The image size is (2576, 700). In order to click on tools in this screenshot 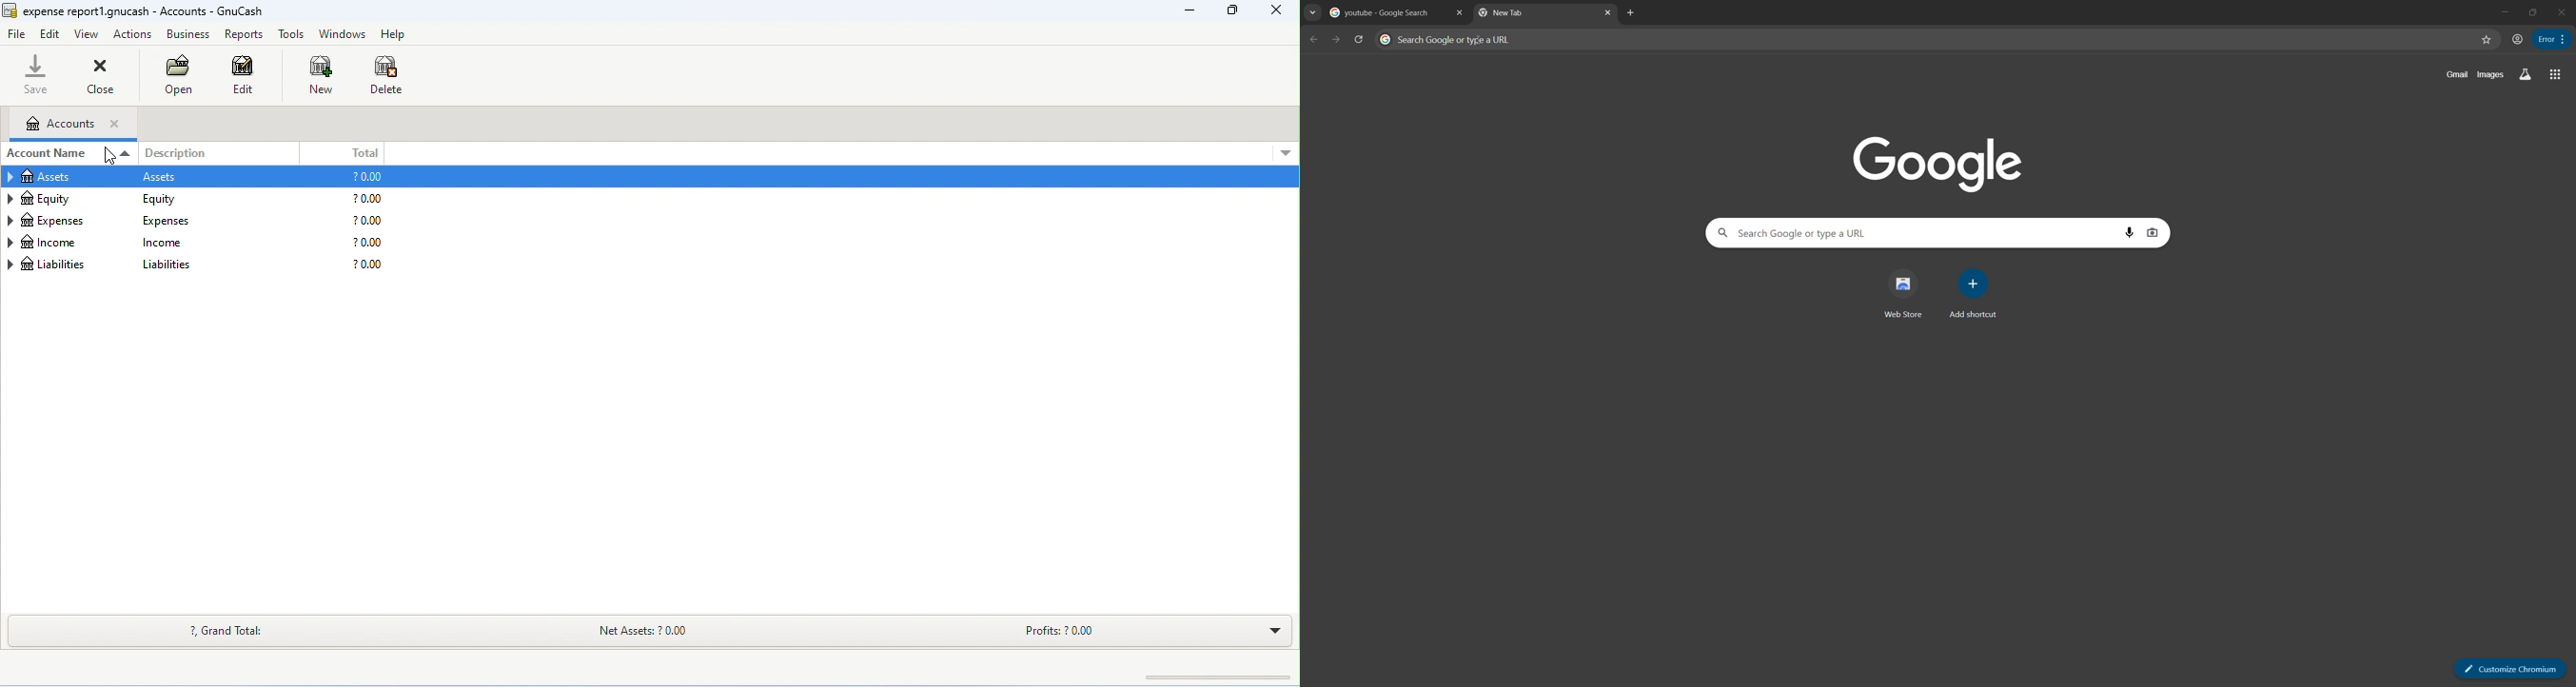, I will do `click(291, 34)`.